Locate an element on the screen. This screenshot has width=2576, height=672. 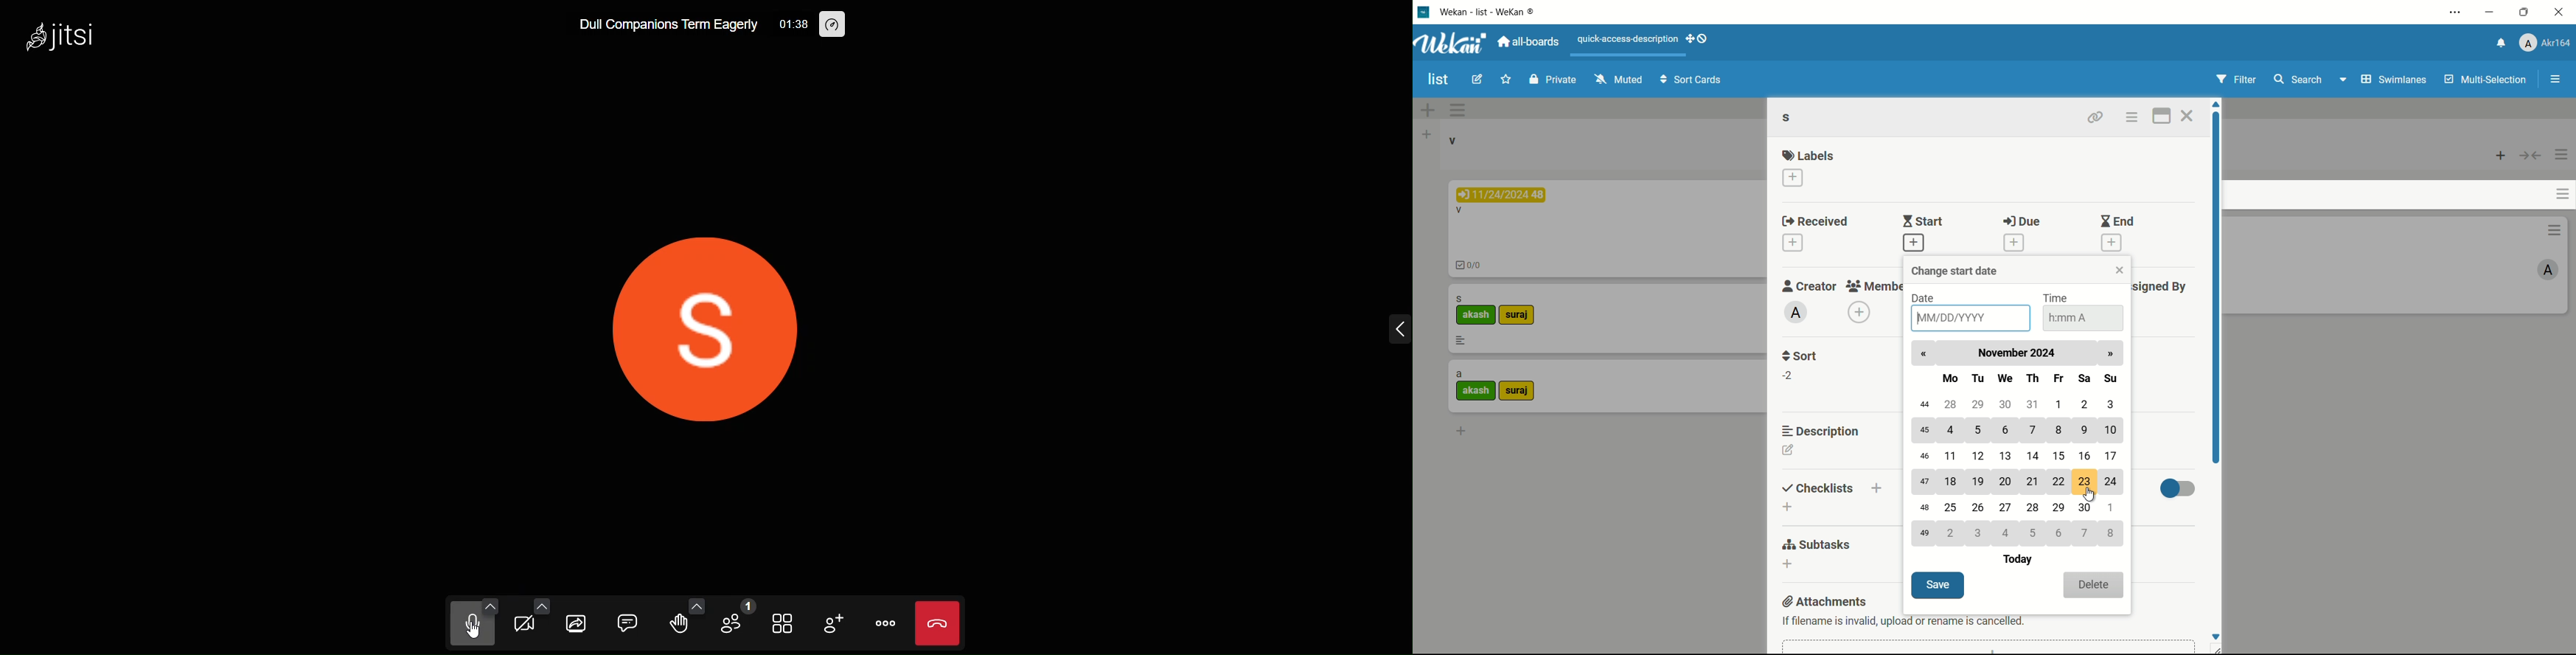
maximize card is located at coordinates (2161, 116).